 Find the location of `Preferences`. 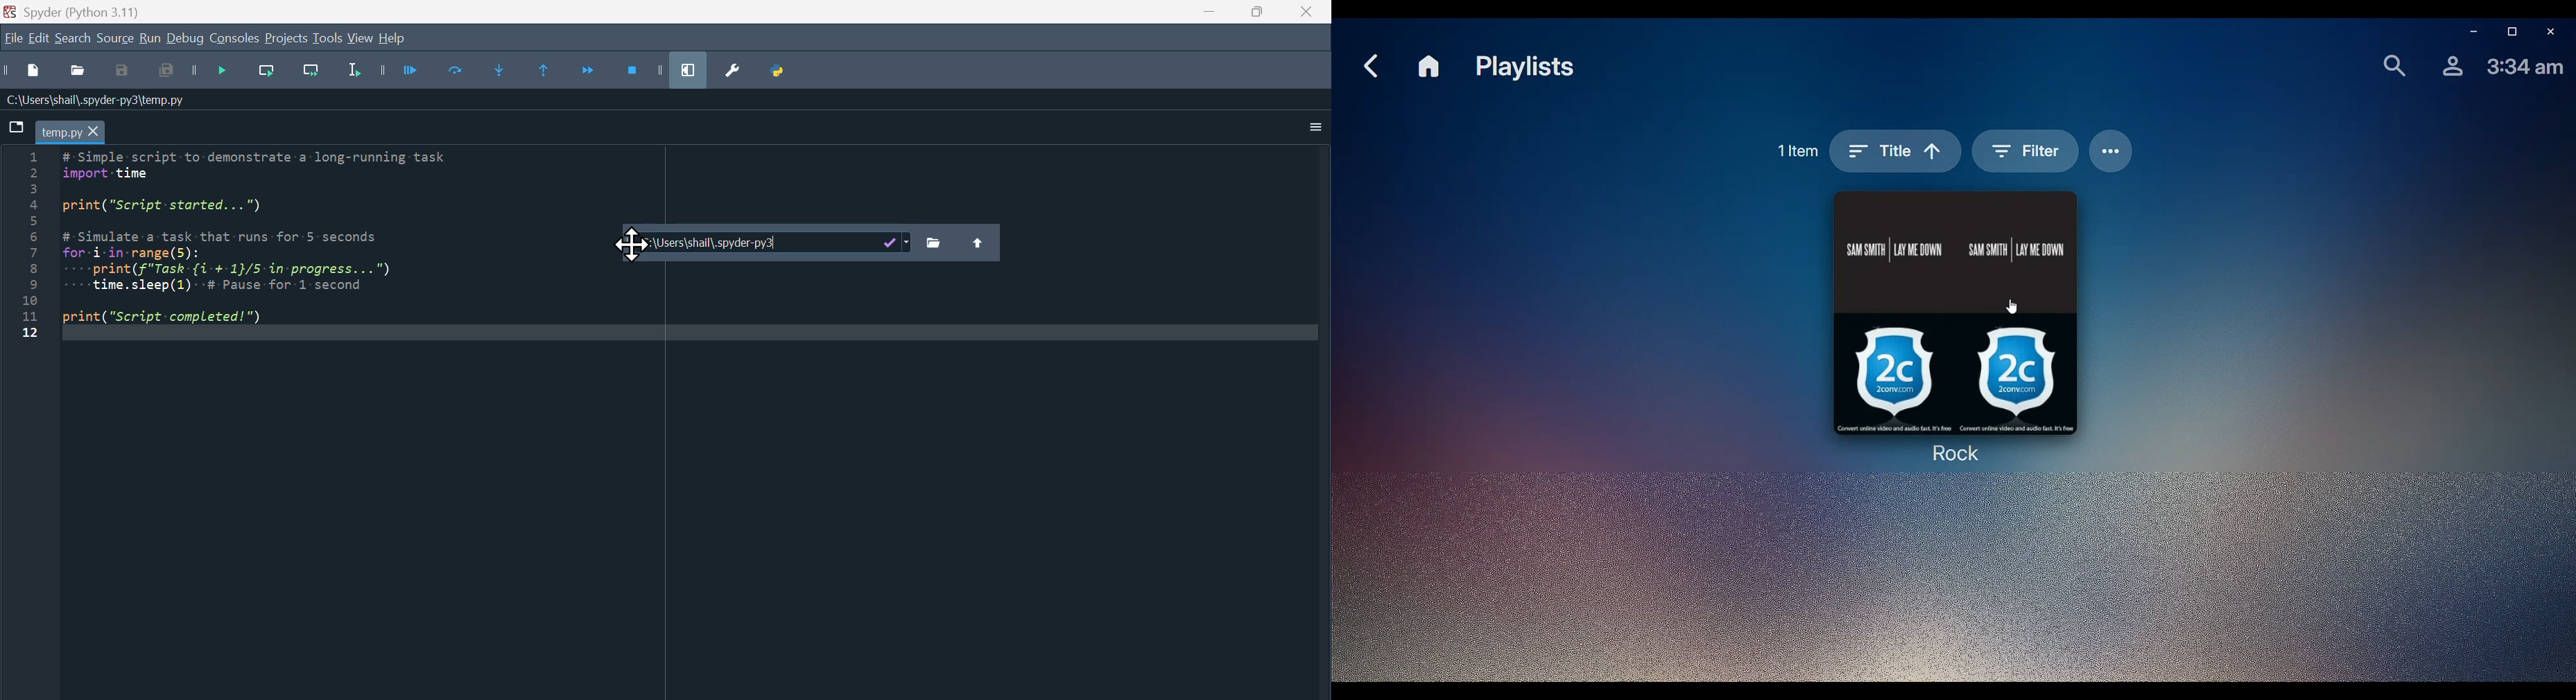

Preferences is located at coordinates (731, 73).